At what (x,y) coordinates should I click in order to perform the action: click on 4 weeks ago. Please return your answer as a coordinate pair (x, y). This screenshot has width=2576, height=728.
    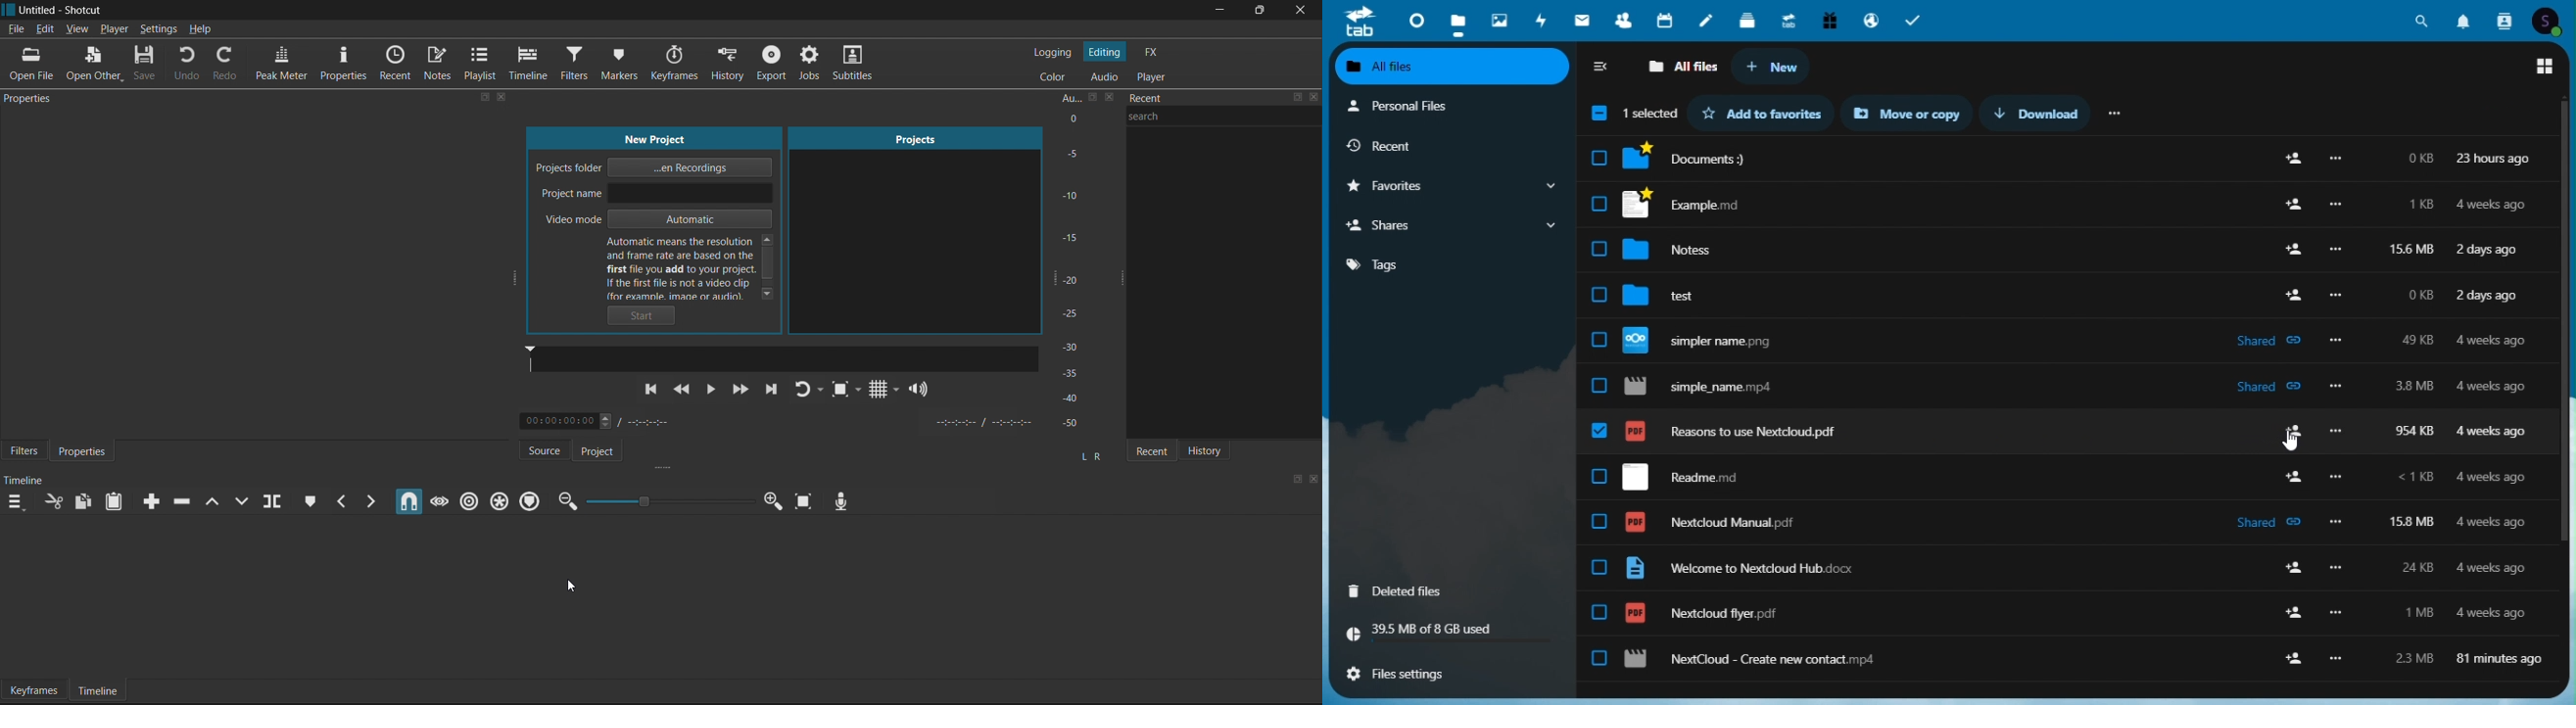
    Looking at the image, I should click on (2490, 479).